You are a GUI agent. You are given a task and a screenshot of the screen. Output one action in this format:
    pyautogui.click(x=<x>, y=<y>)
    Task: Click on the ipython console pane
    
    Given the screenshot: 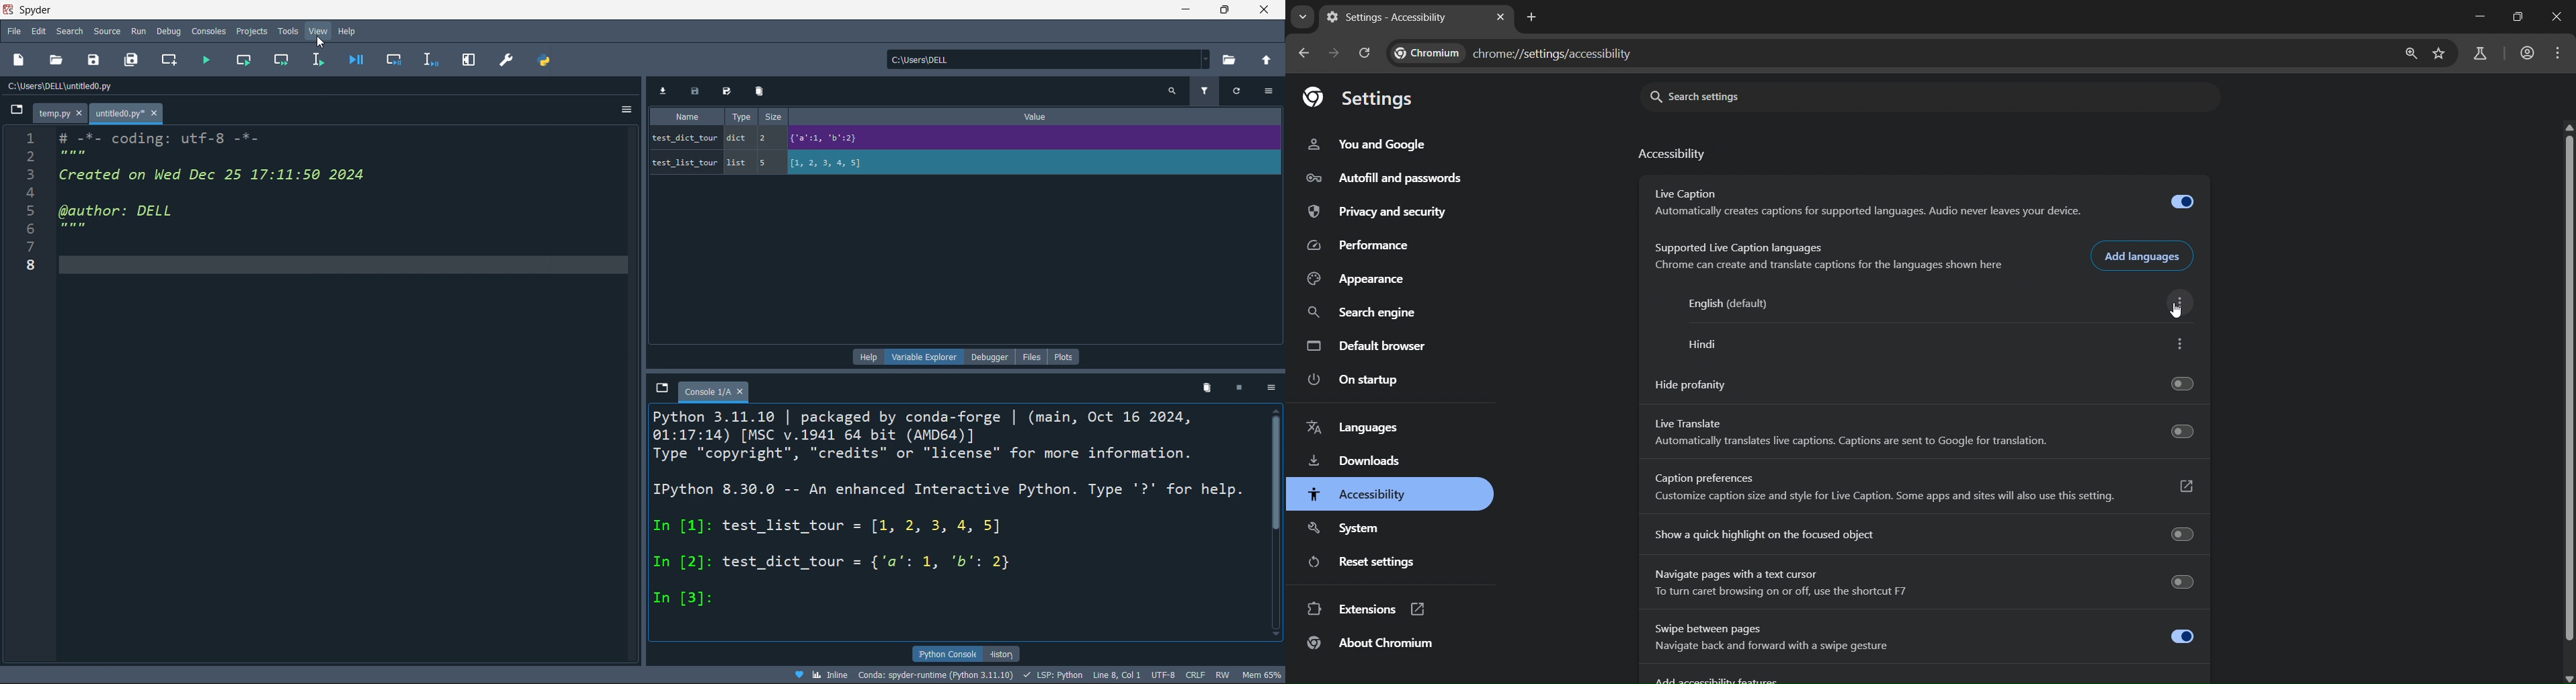 What is the action you would take?
    pyautogui.click(x=956, y=521)
    